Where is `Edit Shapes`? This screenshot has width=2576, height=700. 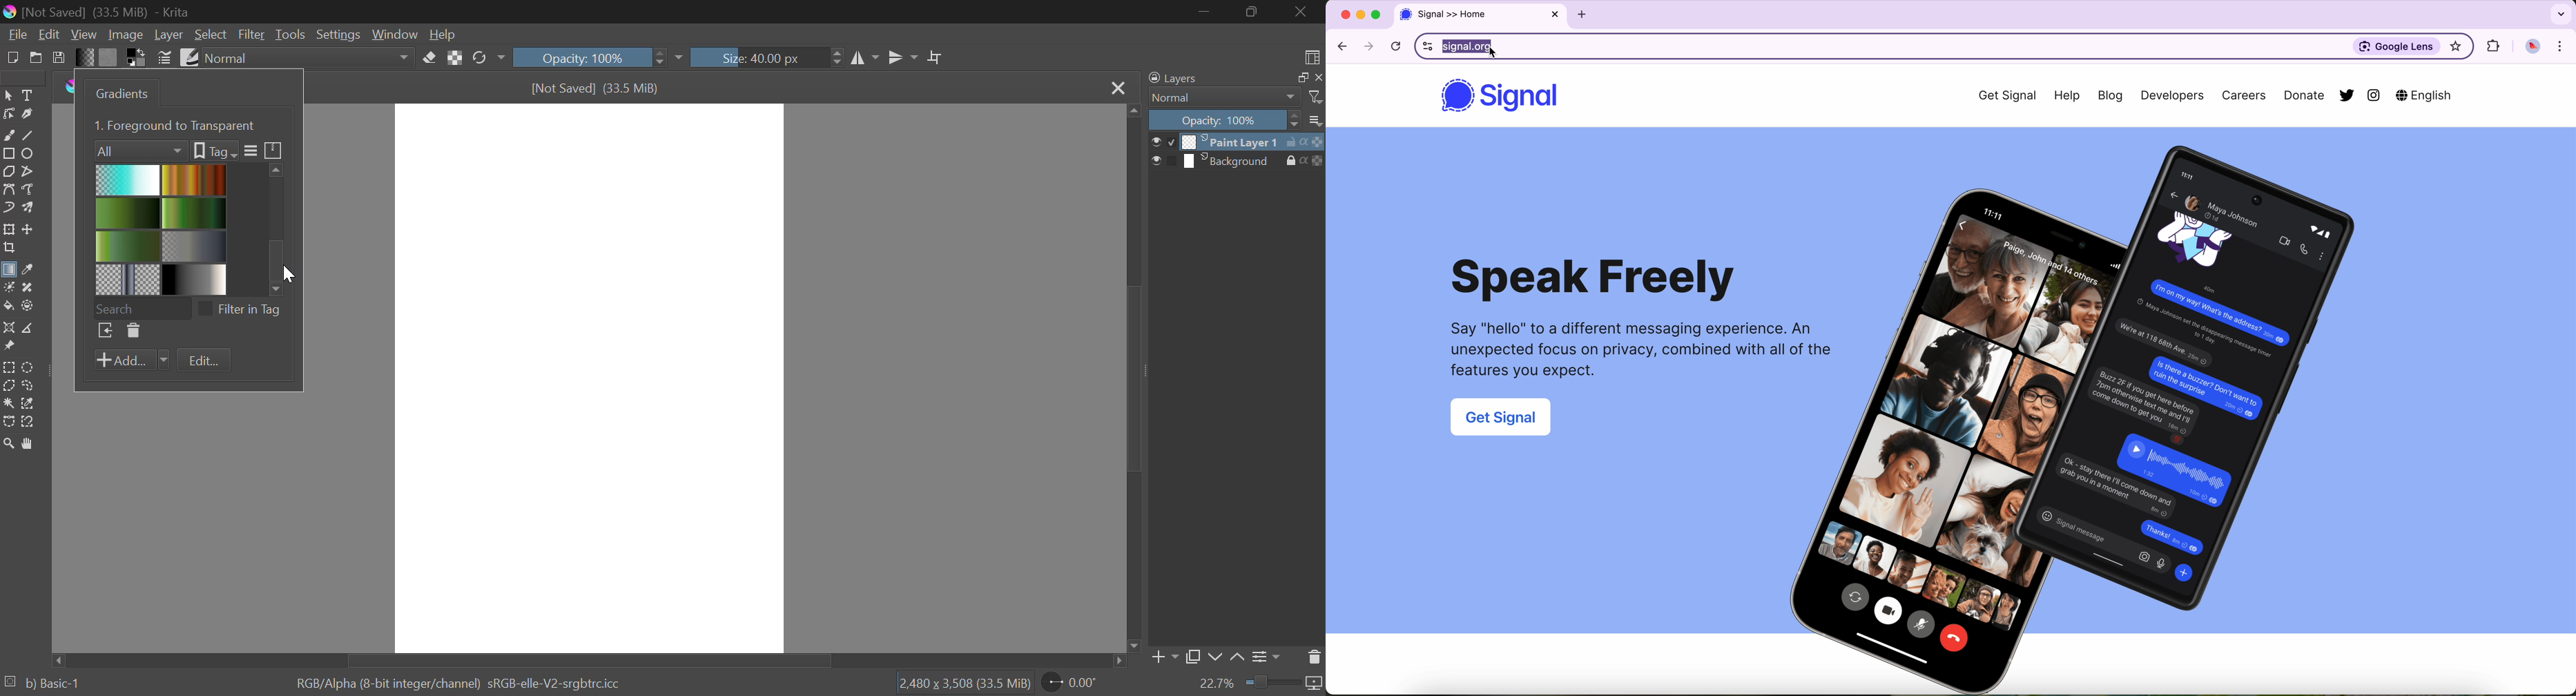 Edit Shapes is located at coordinates (8, 114).